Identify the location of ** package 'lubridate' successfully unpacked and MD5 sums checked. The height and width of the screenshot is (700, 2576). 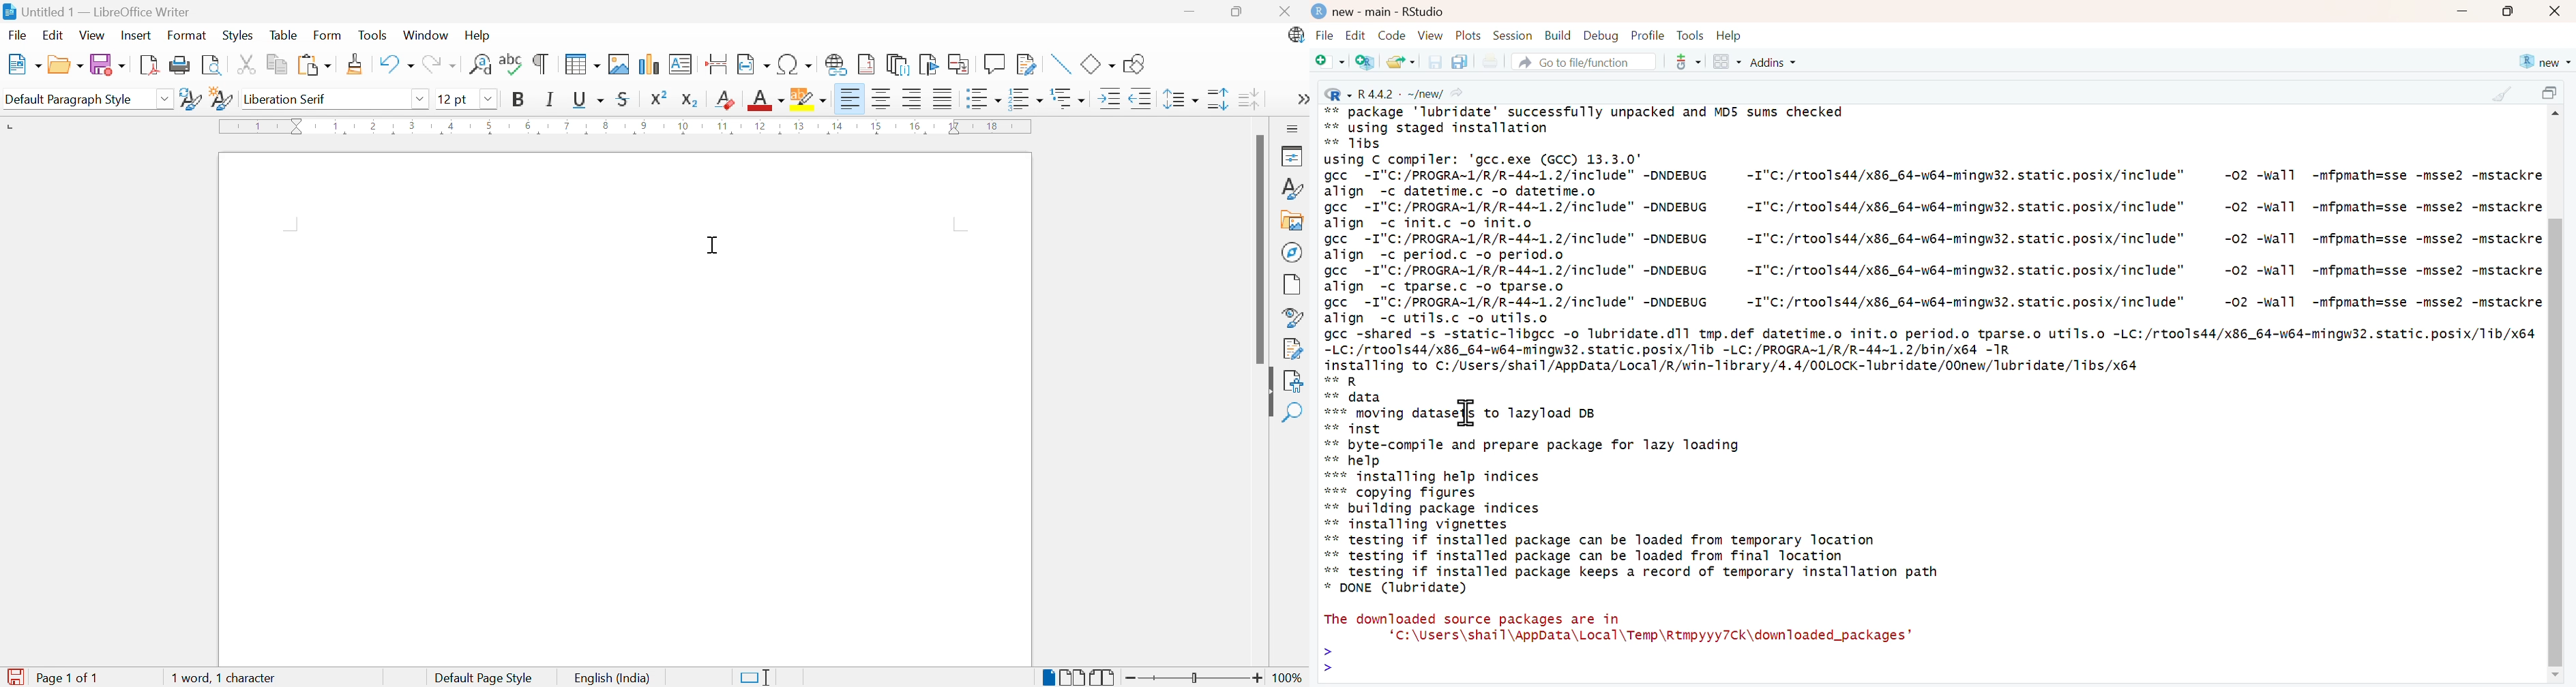
(1585, 110).